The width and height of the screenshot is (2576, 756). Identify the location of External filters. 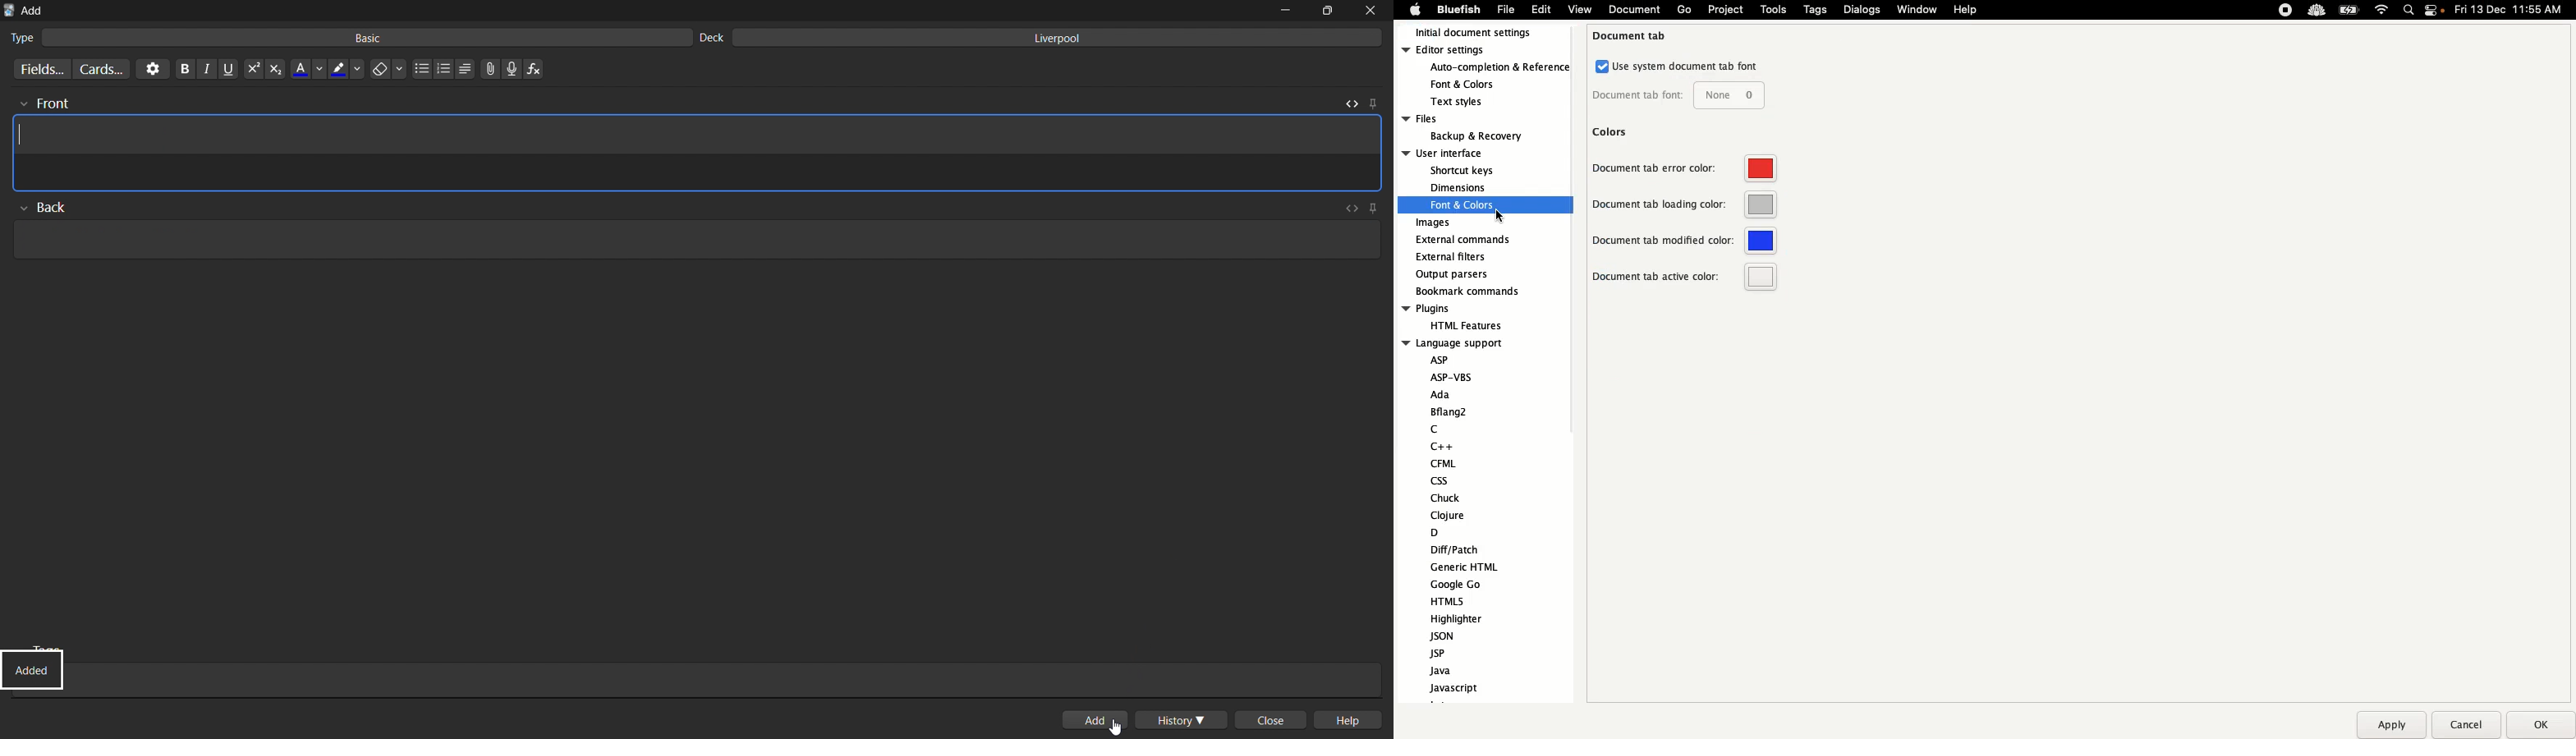
(1453, 257).